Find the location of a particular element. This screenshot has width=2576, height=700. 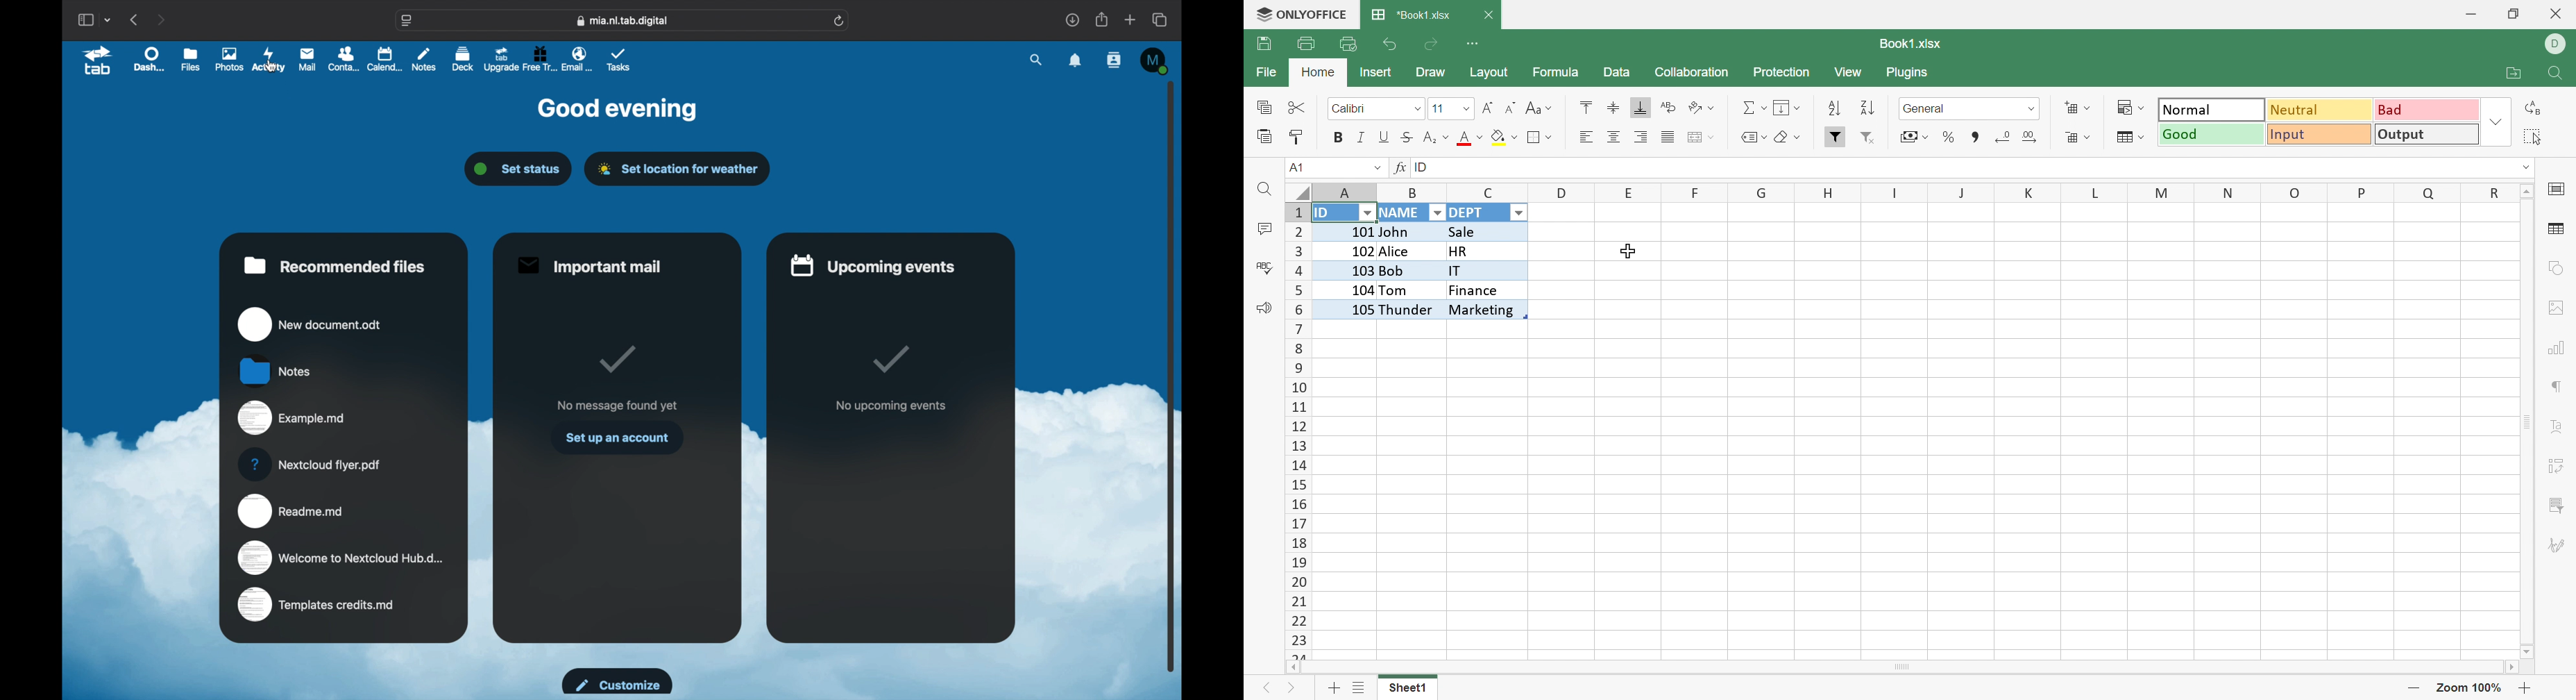

Drop Down is located at coordinates (1521, 213).